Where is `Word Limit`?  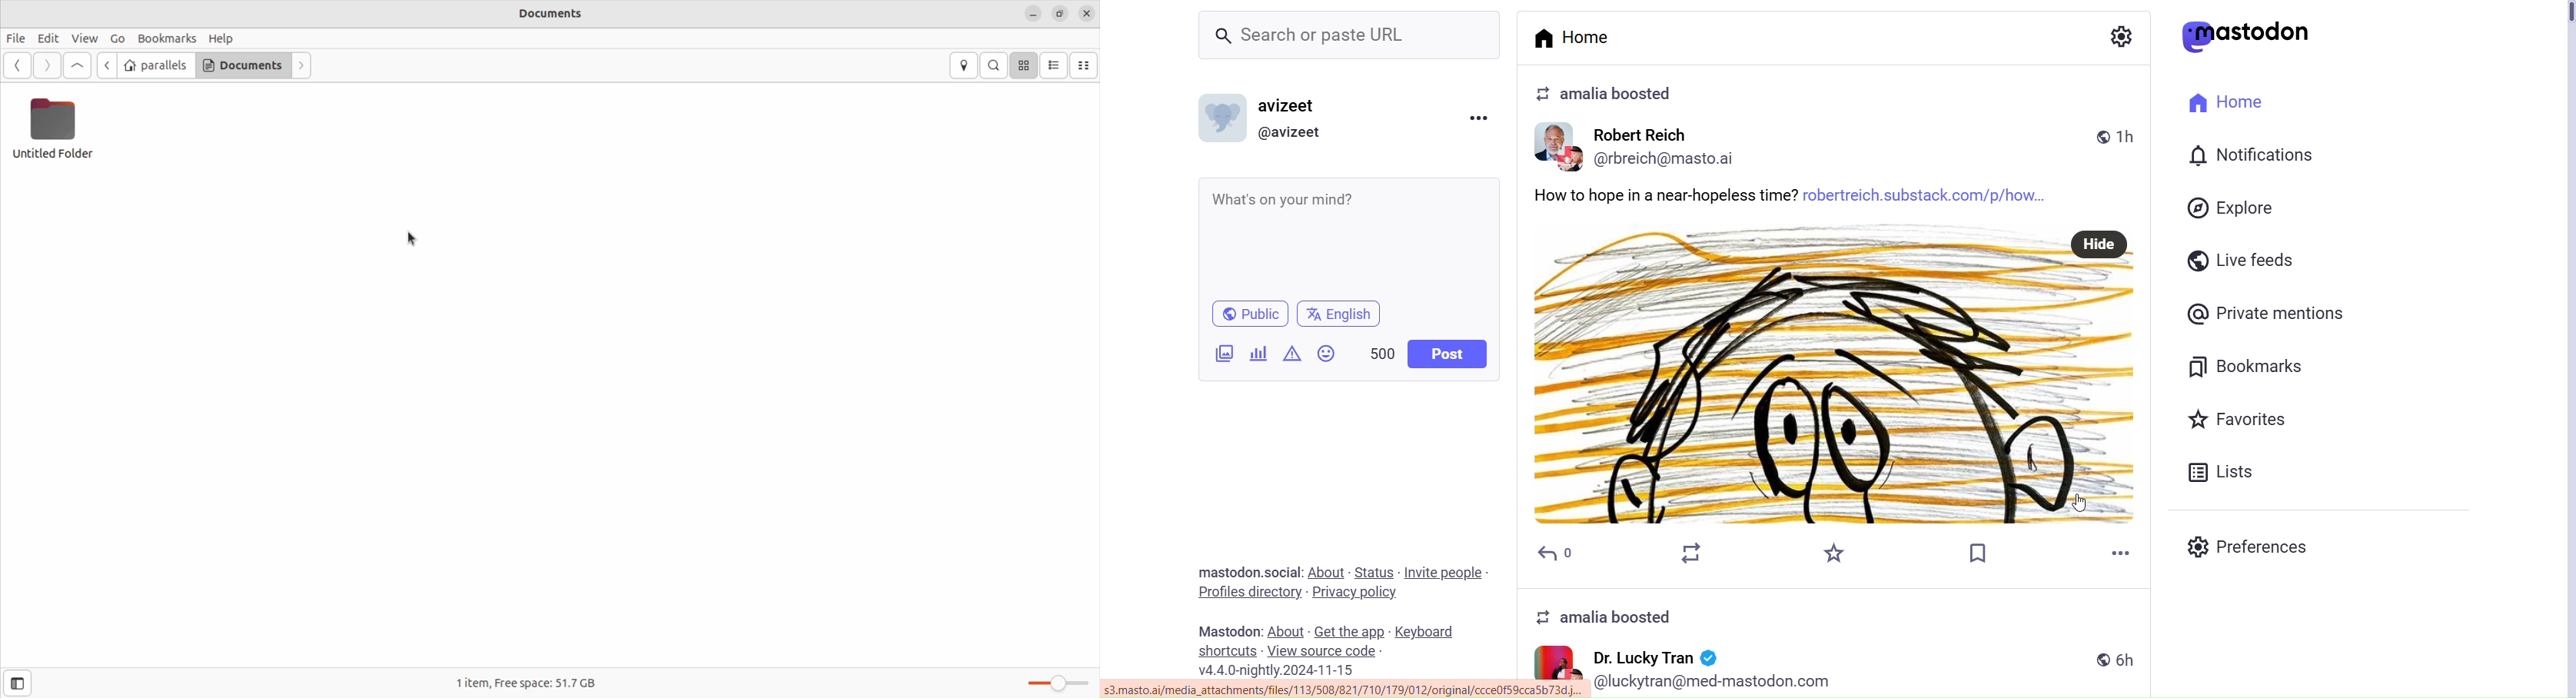
Word Limit is located at coordinates (1383, 351).